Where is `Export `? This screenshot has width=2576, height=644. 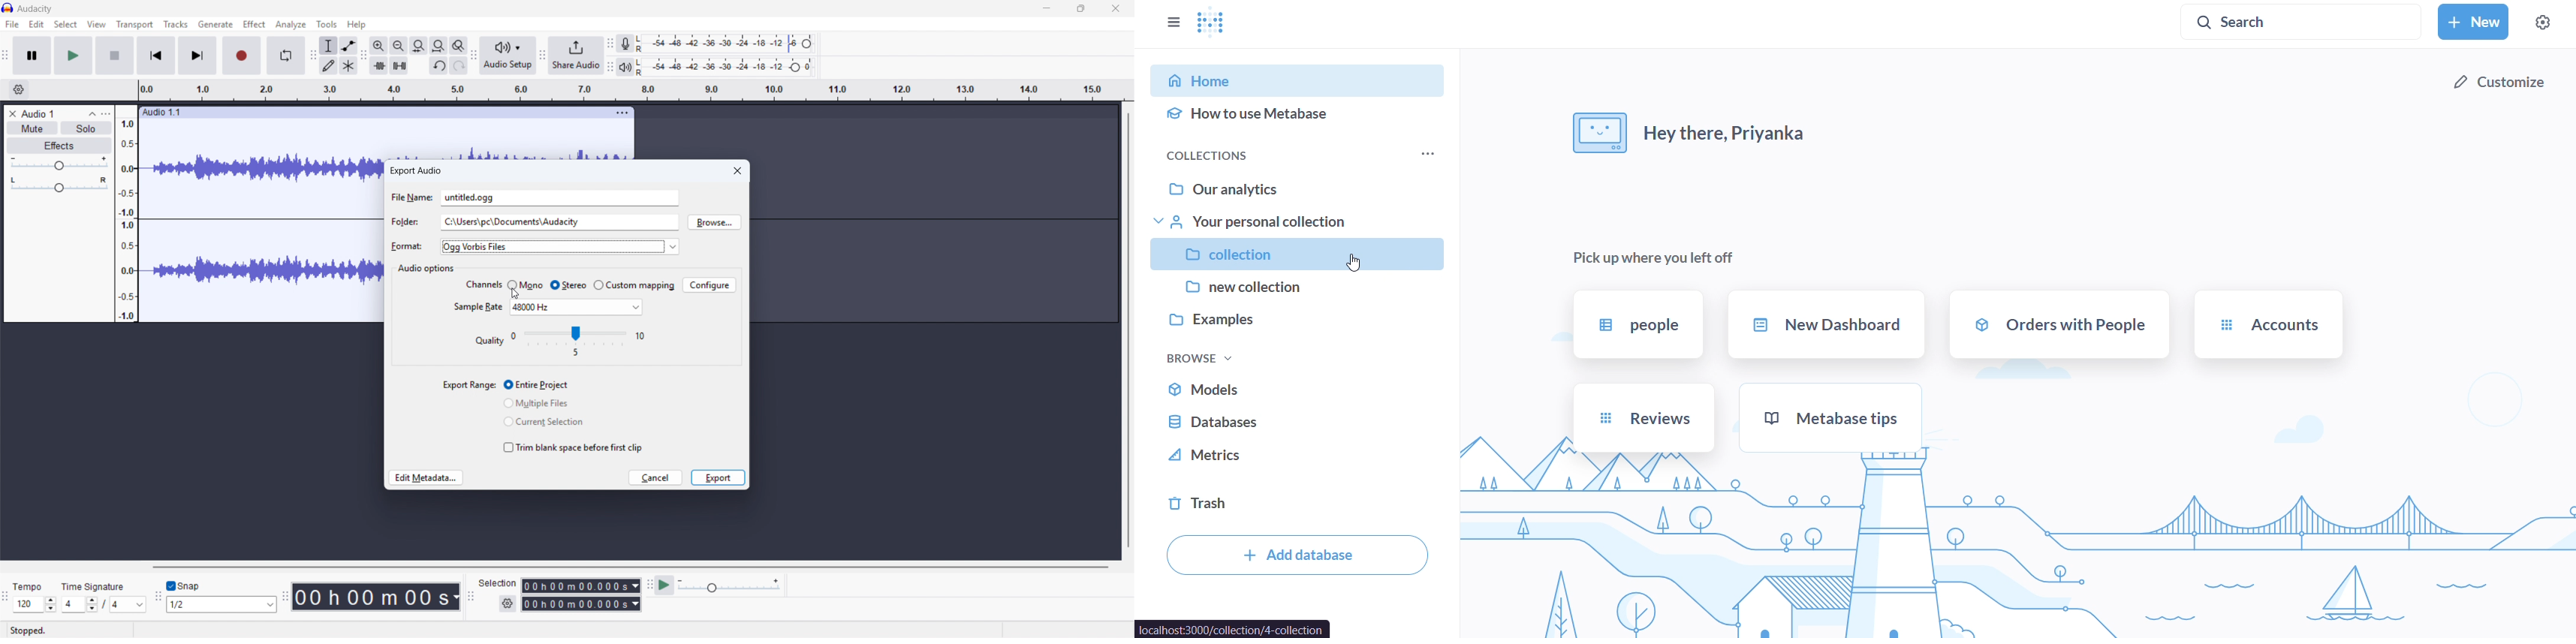
Export  is located at coordinates (718, 478).